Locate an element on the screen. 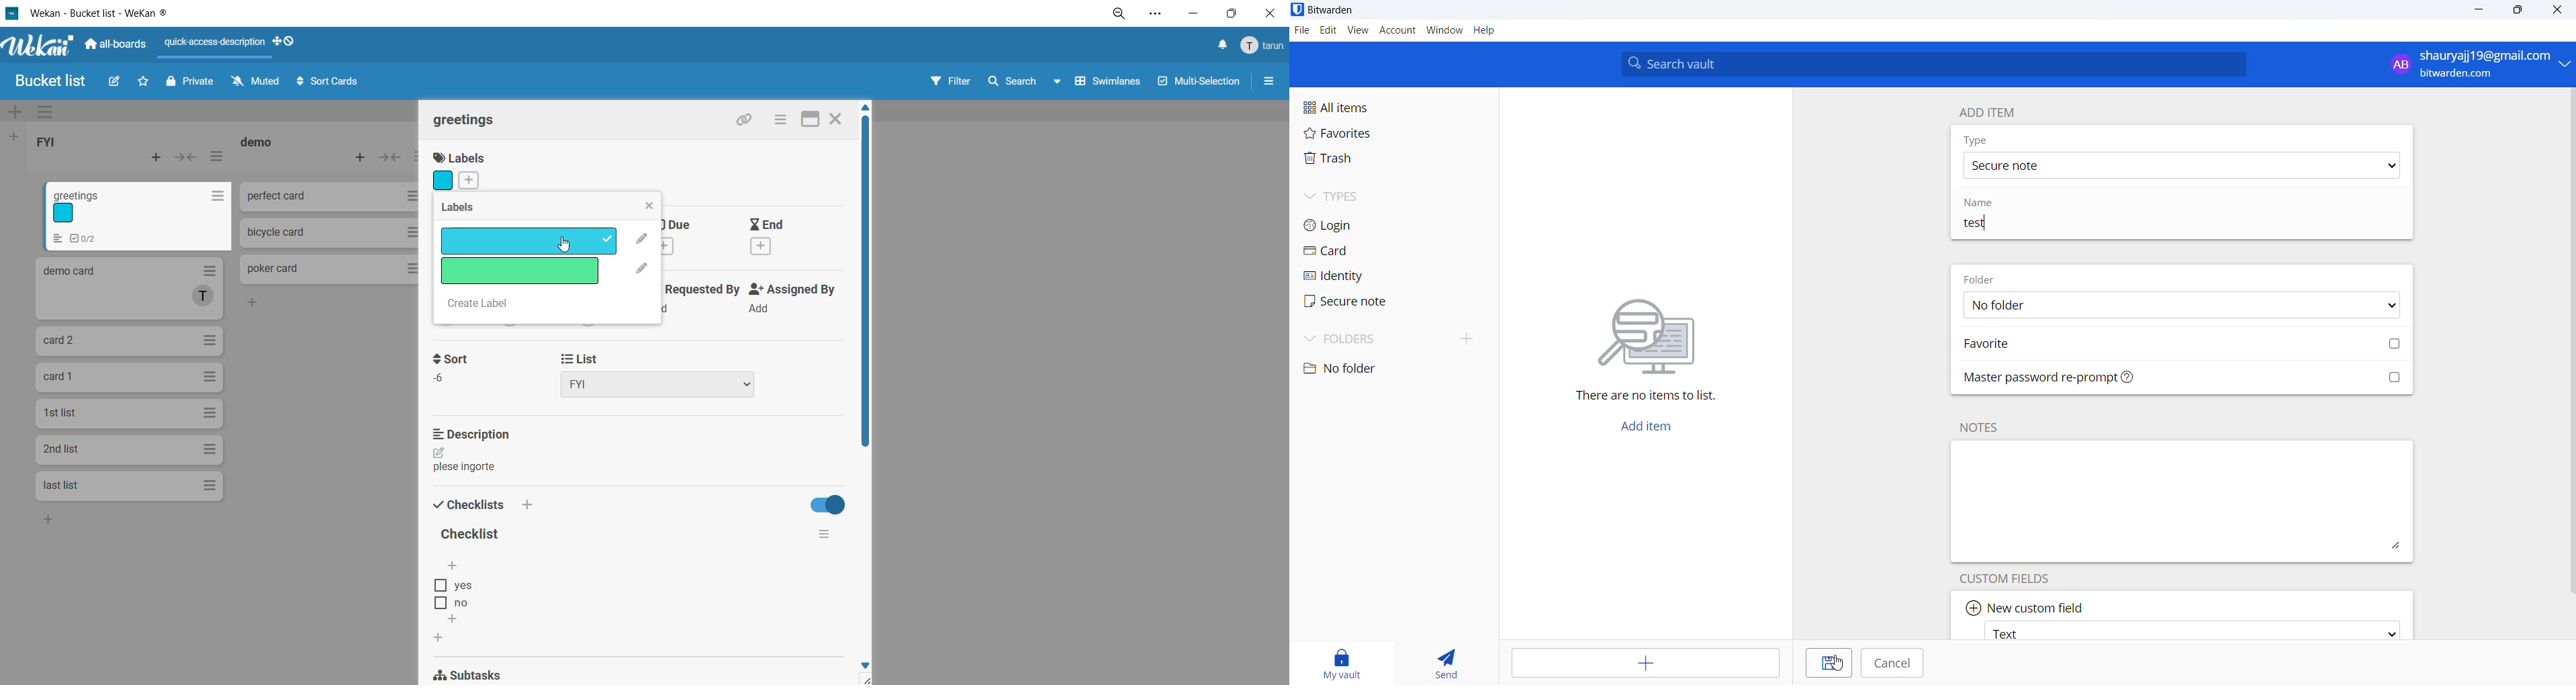 The height and width of the screenshot is (700, 2576). sort is located at coordinates (460, 369).